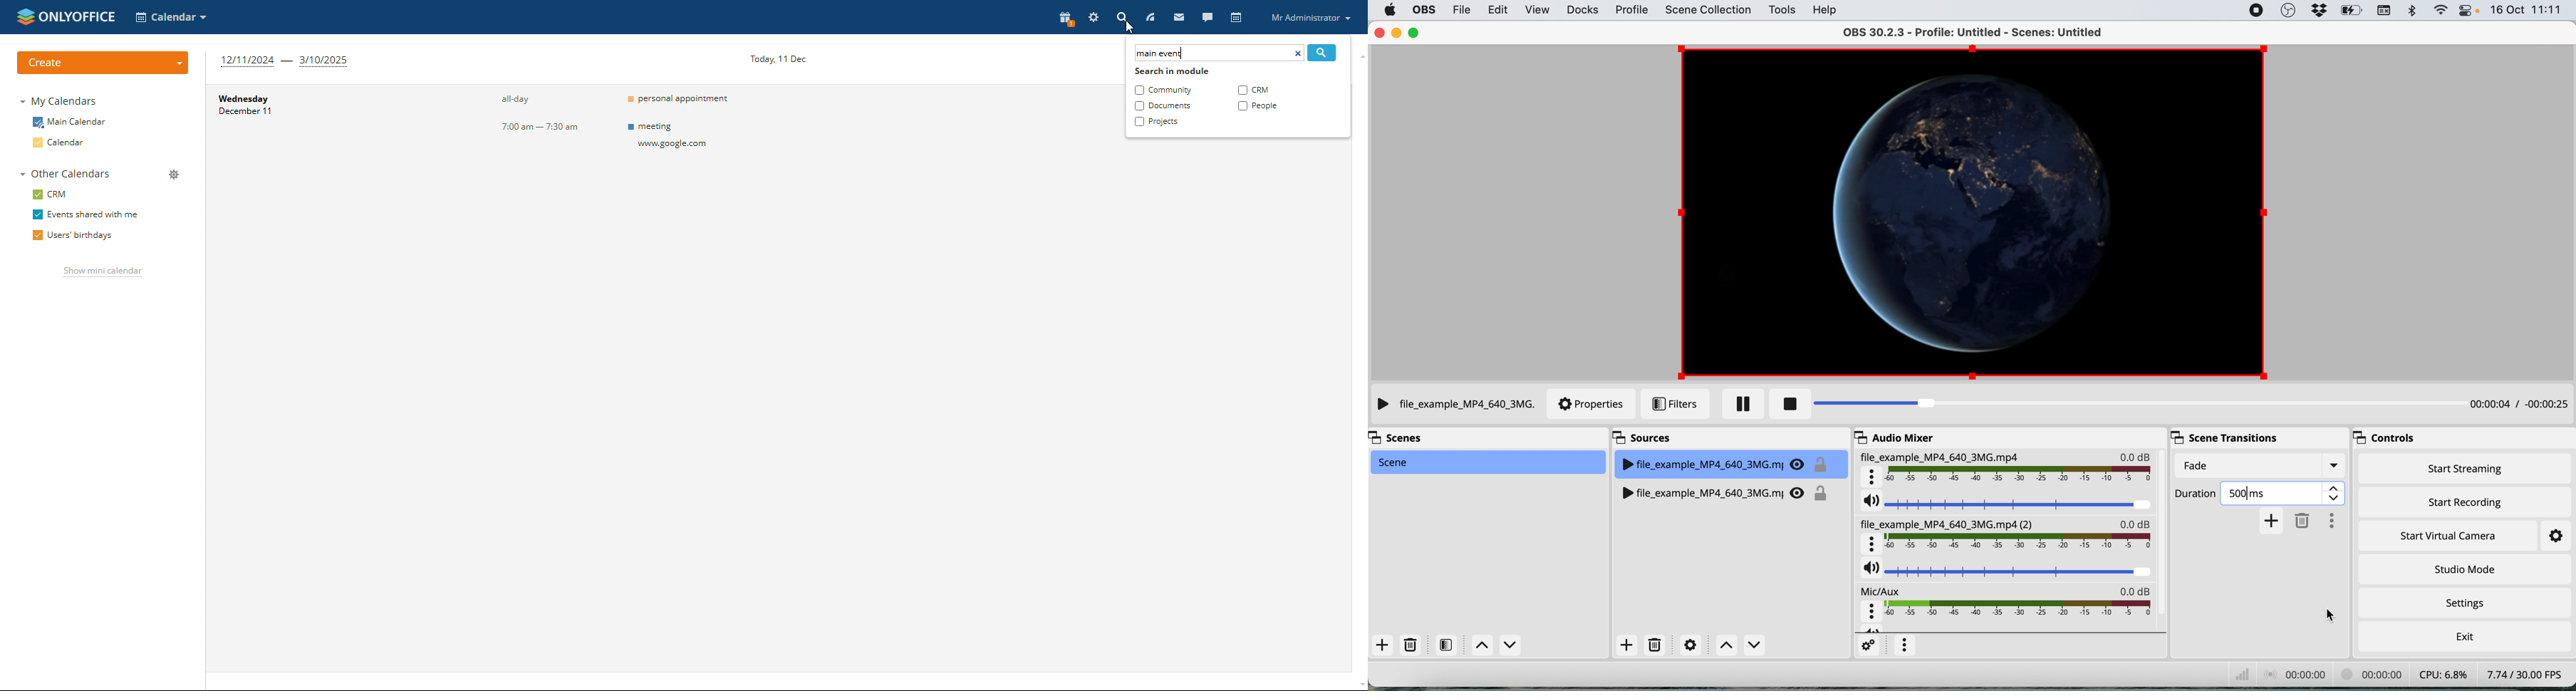  I want to click on video recording timestamp, so click(2367, 674).